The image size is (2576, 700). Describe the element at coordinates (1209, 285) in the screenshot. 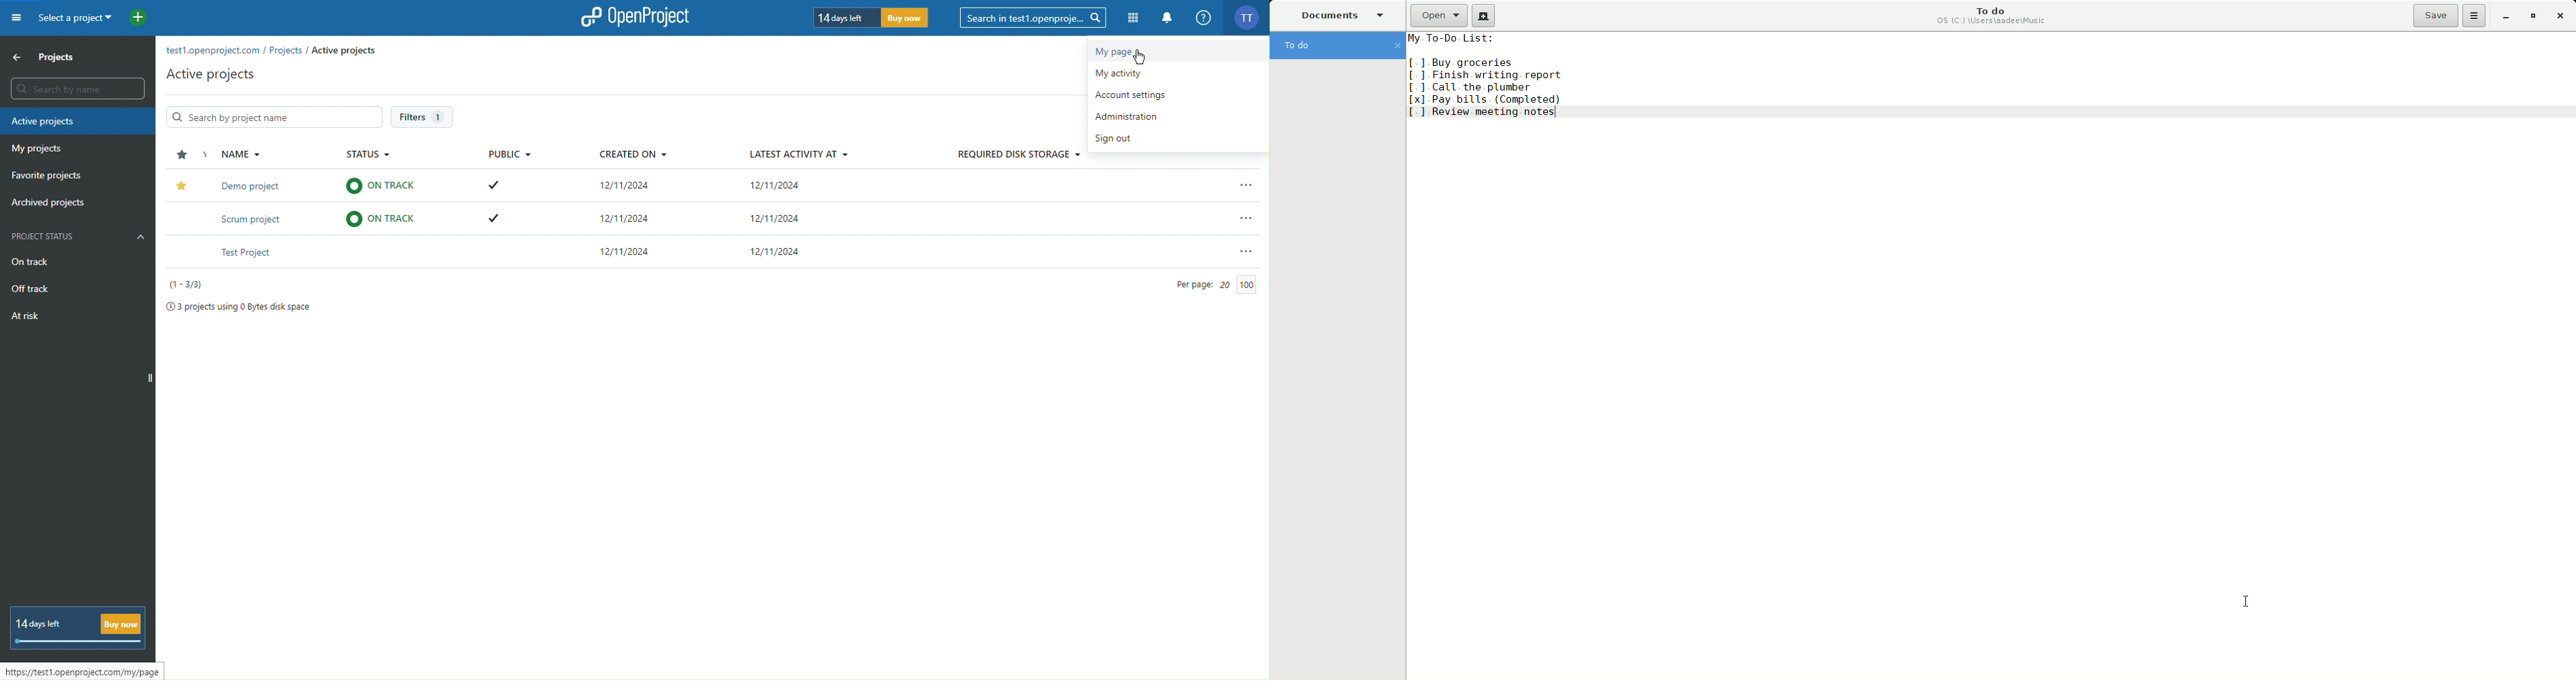

I see `Per Page` at that location.